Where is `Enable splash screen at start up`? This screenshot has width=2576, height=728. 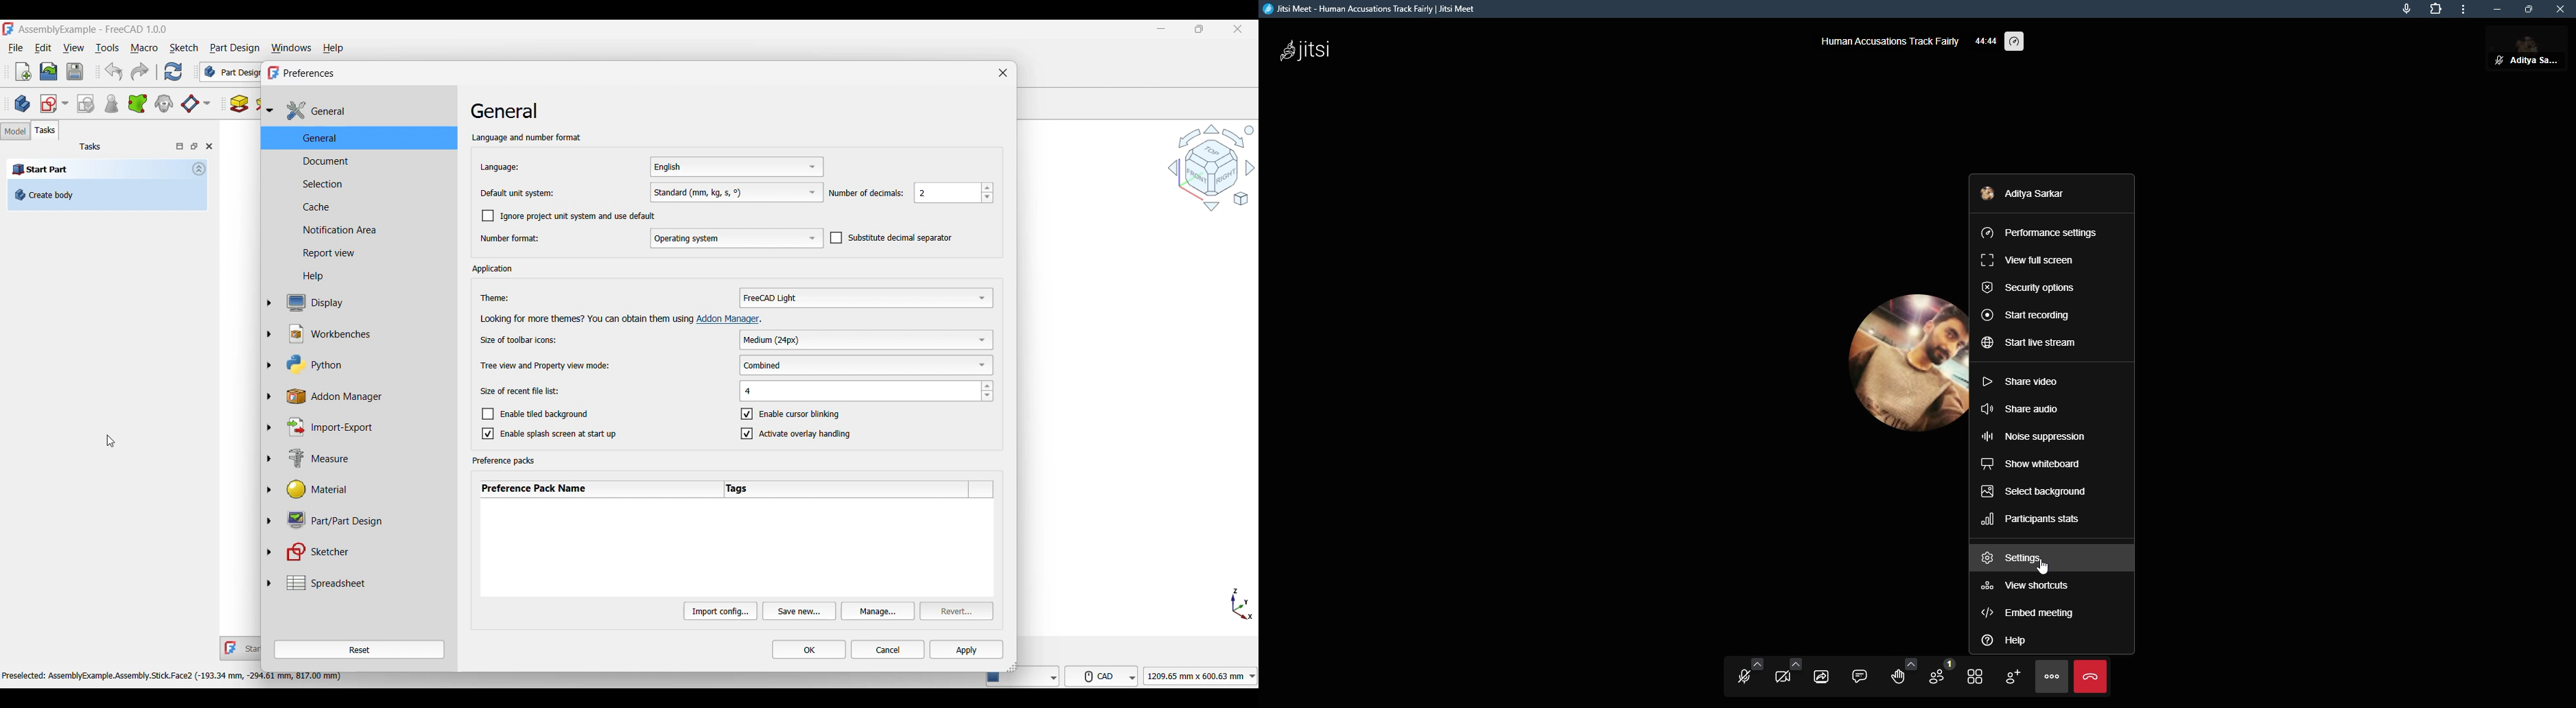 Enable splash screen at start up is located at coordinates (549, 433).